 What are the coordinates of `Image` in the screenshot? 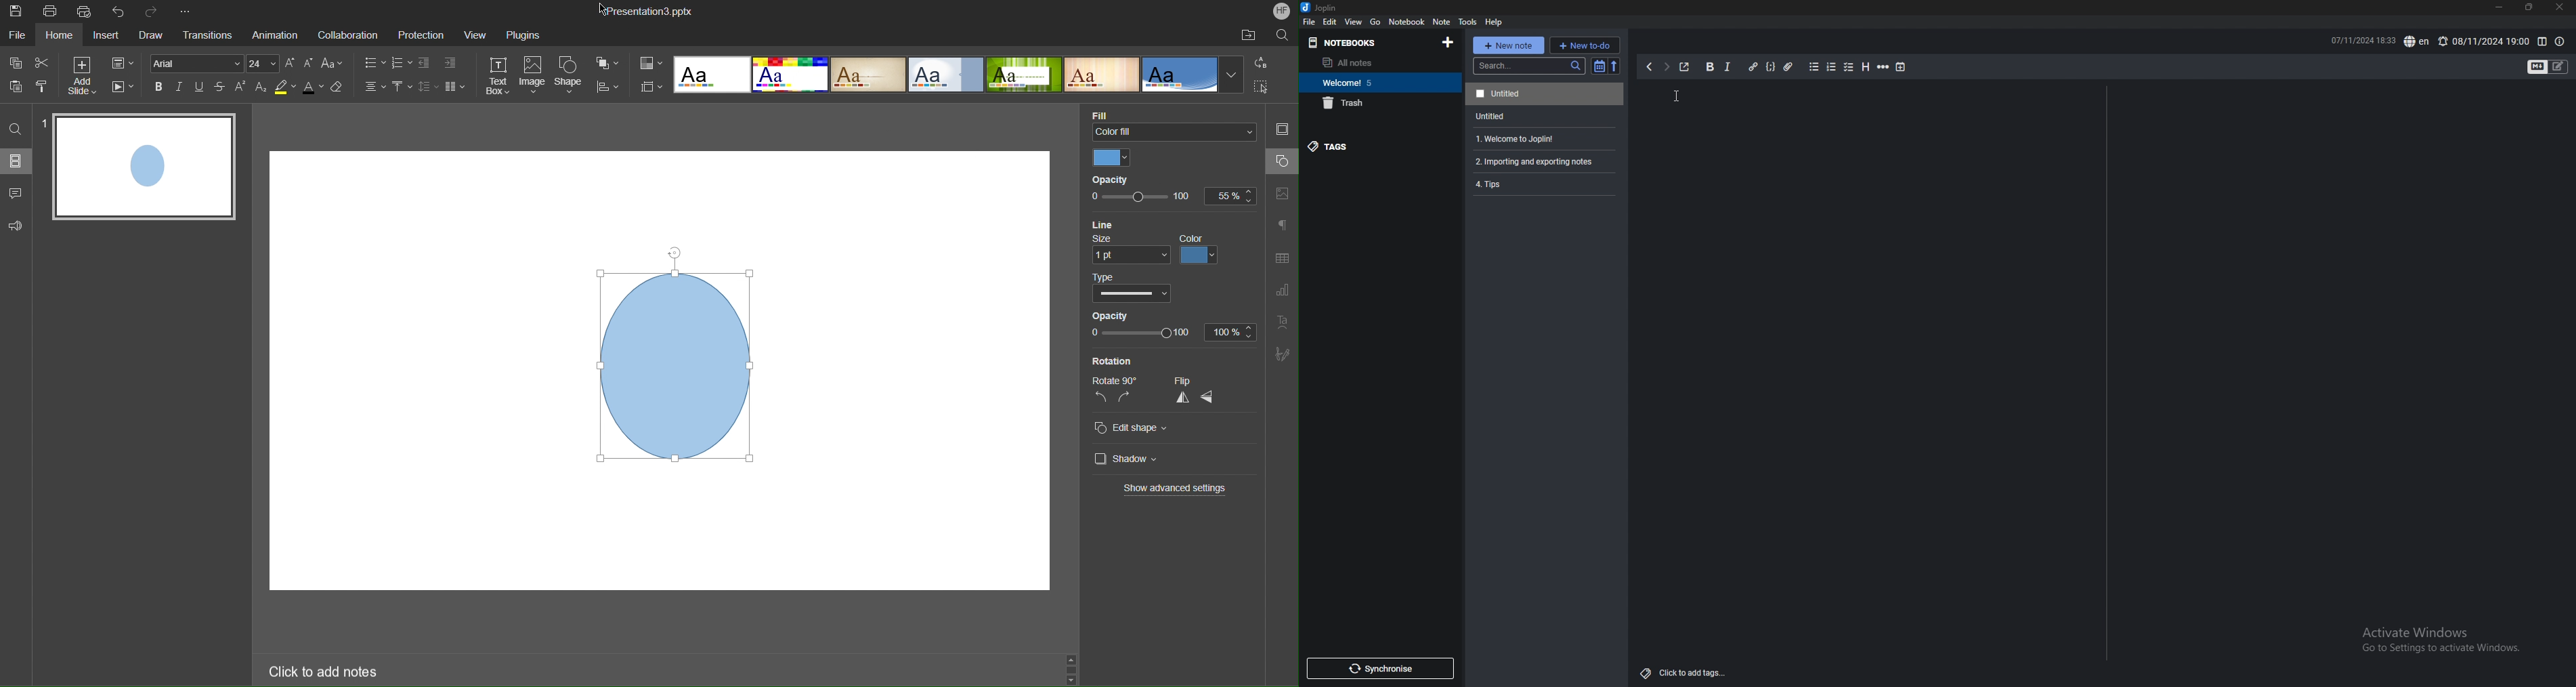 It's located at (672, 355).